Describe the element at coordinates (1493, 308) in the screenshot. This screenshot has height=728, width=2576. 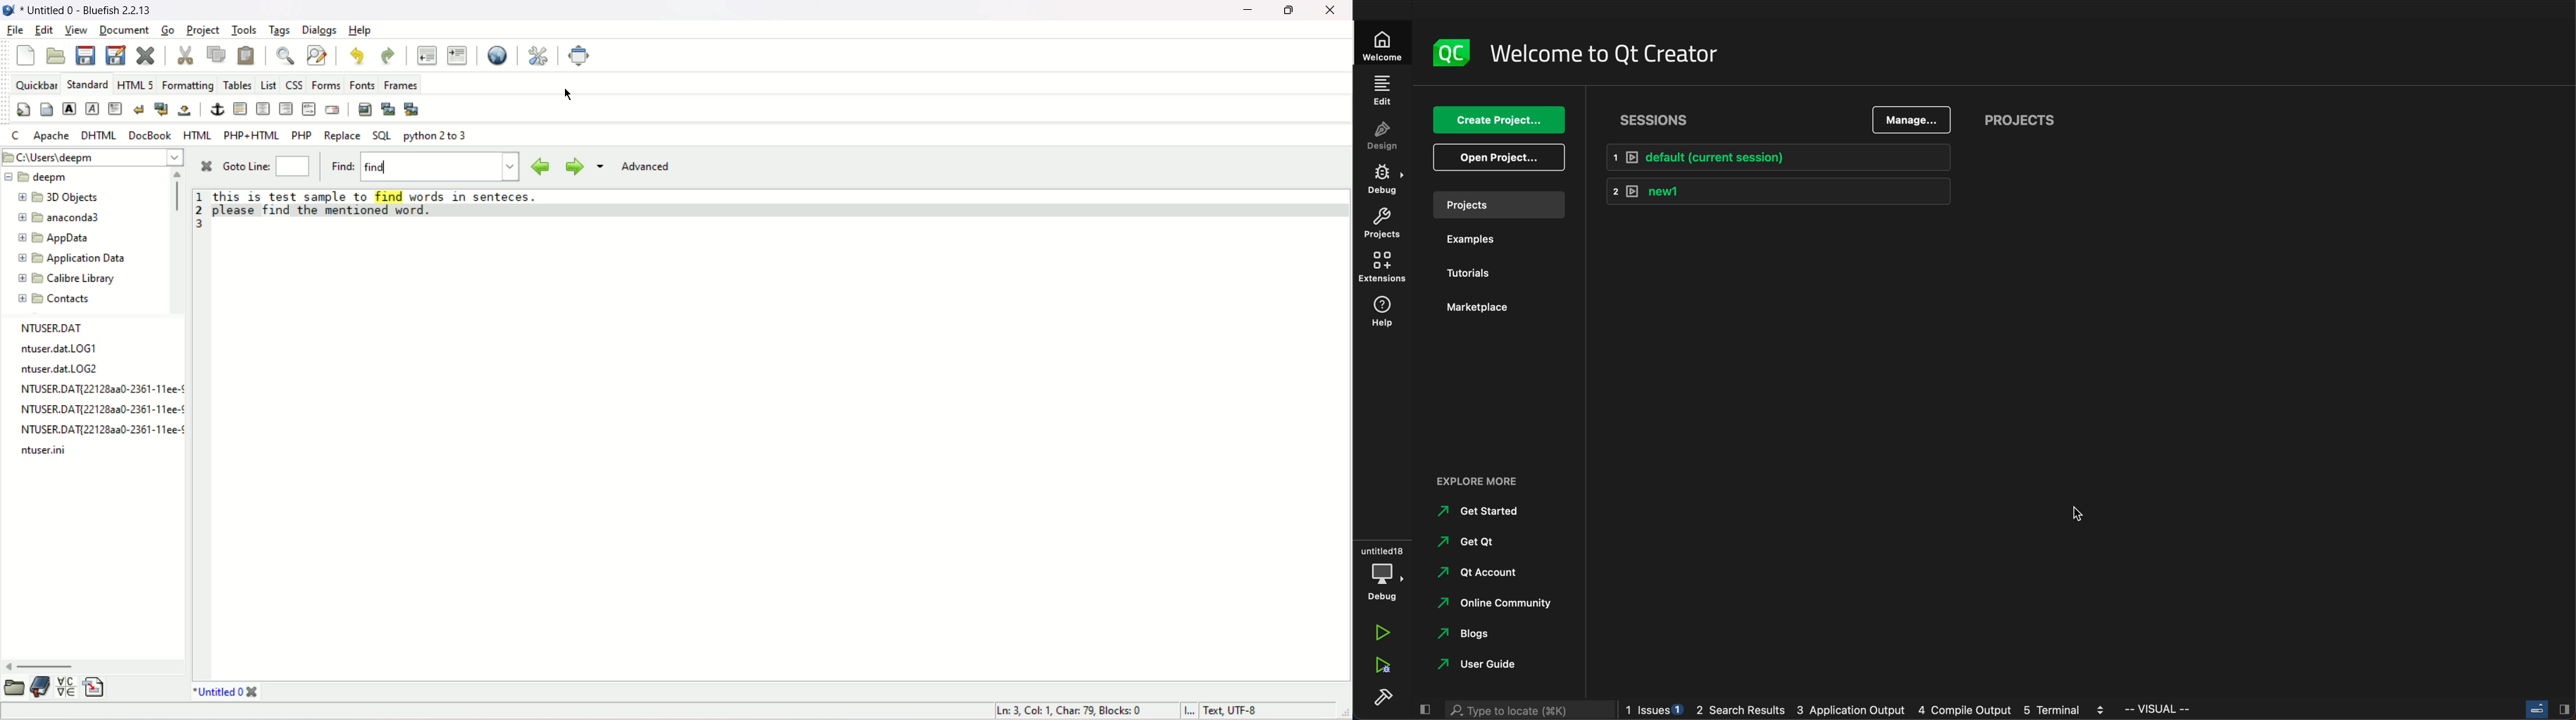
I see `marketplace` at that location.